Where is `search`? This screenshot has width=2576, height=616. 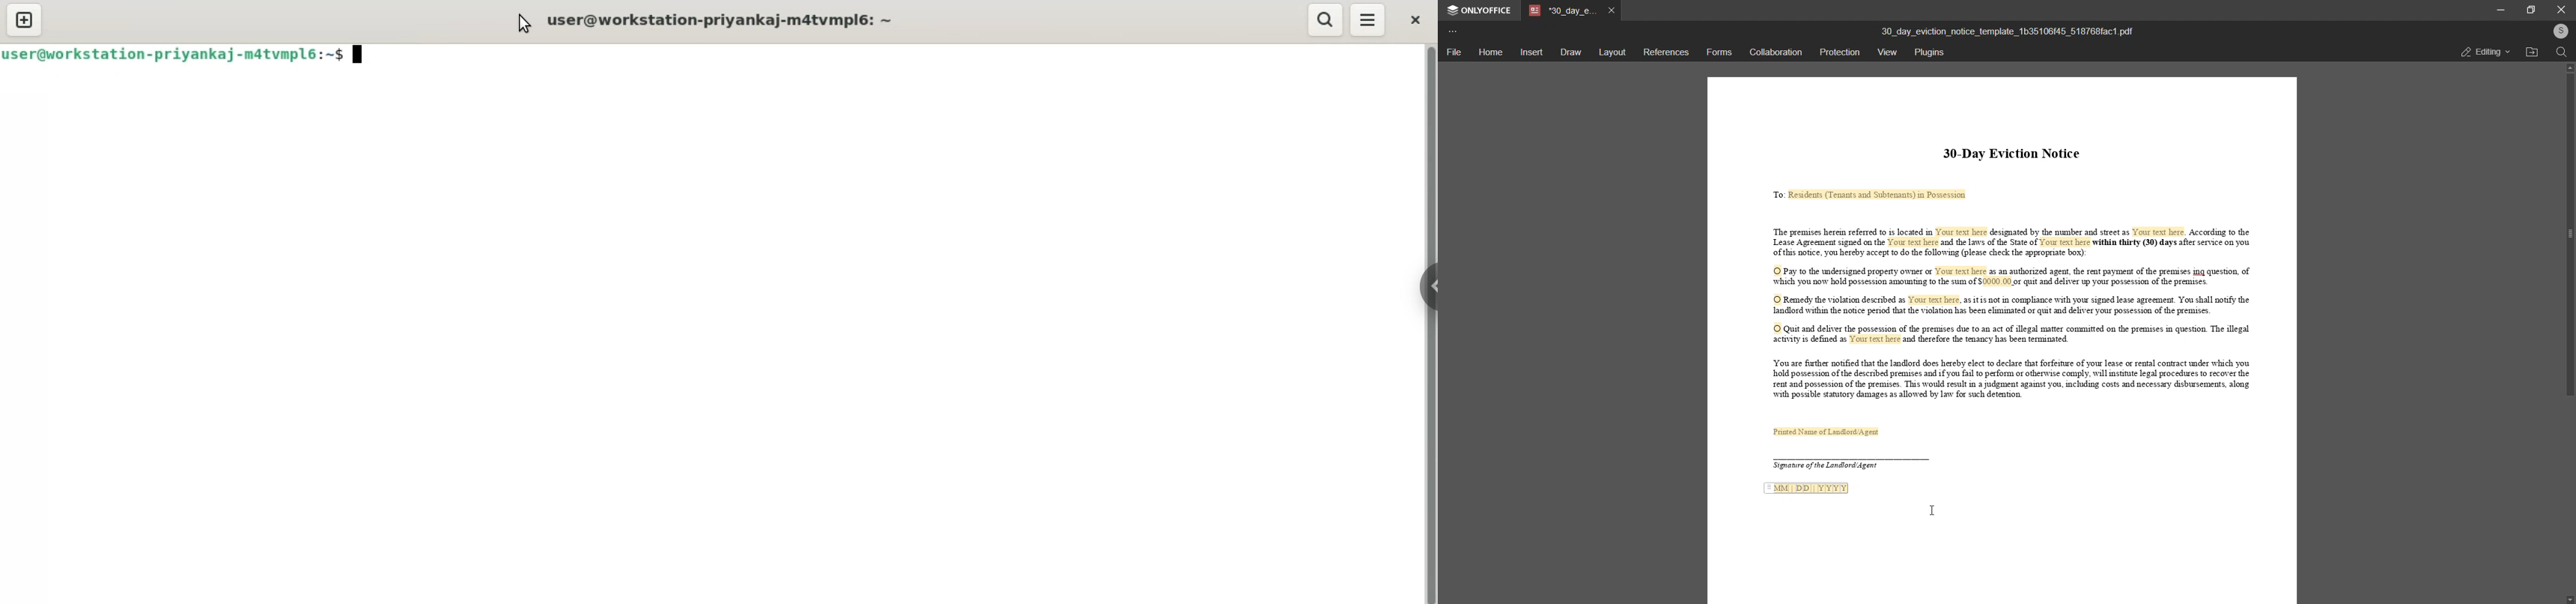
search is located at coordinates (2560, 53).